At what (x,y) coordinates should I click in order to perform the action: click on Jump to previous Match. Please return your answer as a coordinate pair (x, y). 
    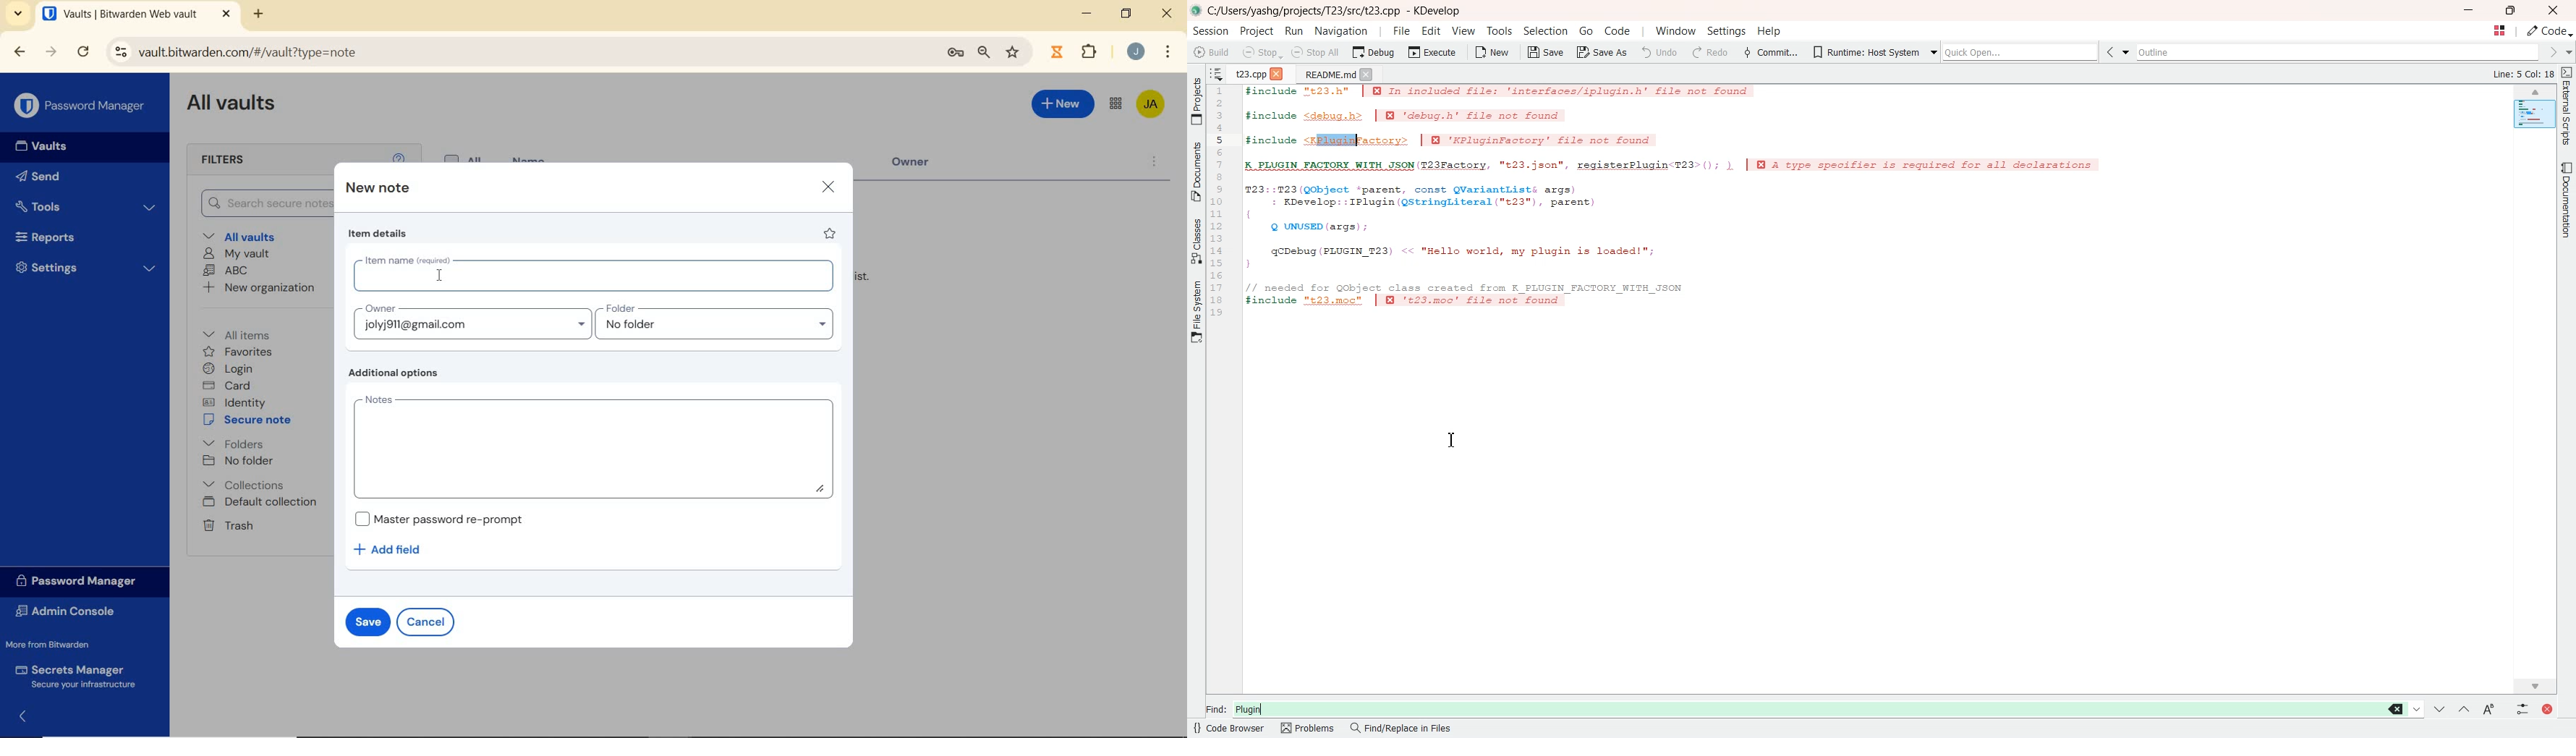
    Looking at the image, I should click on (2463, 708).